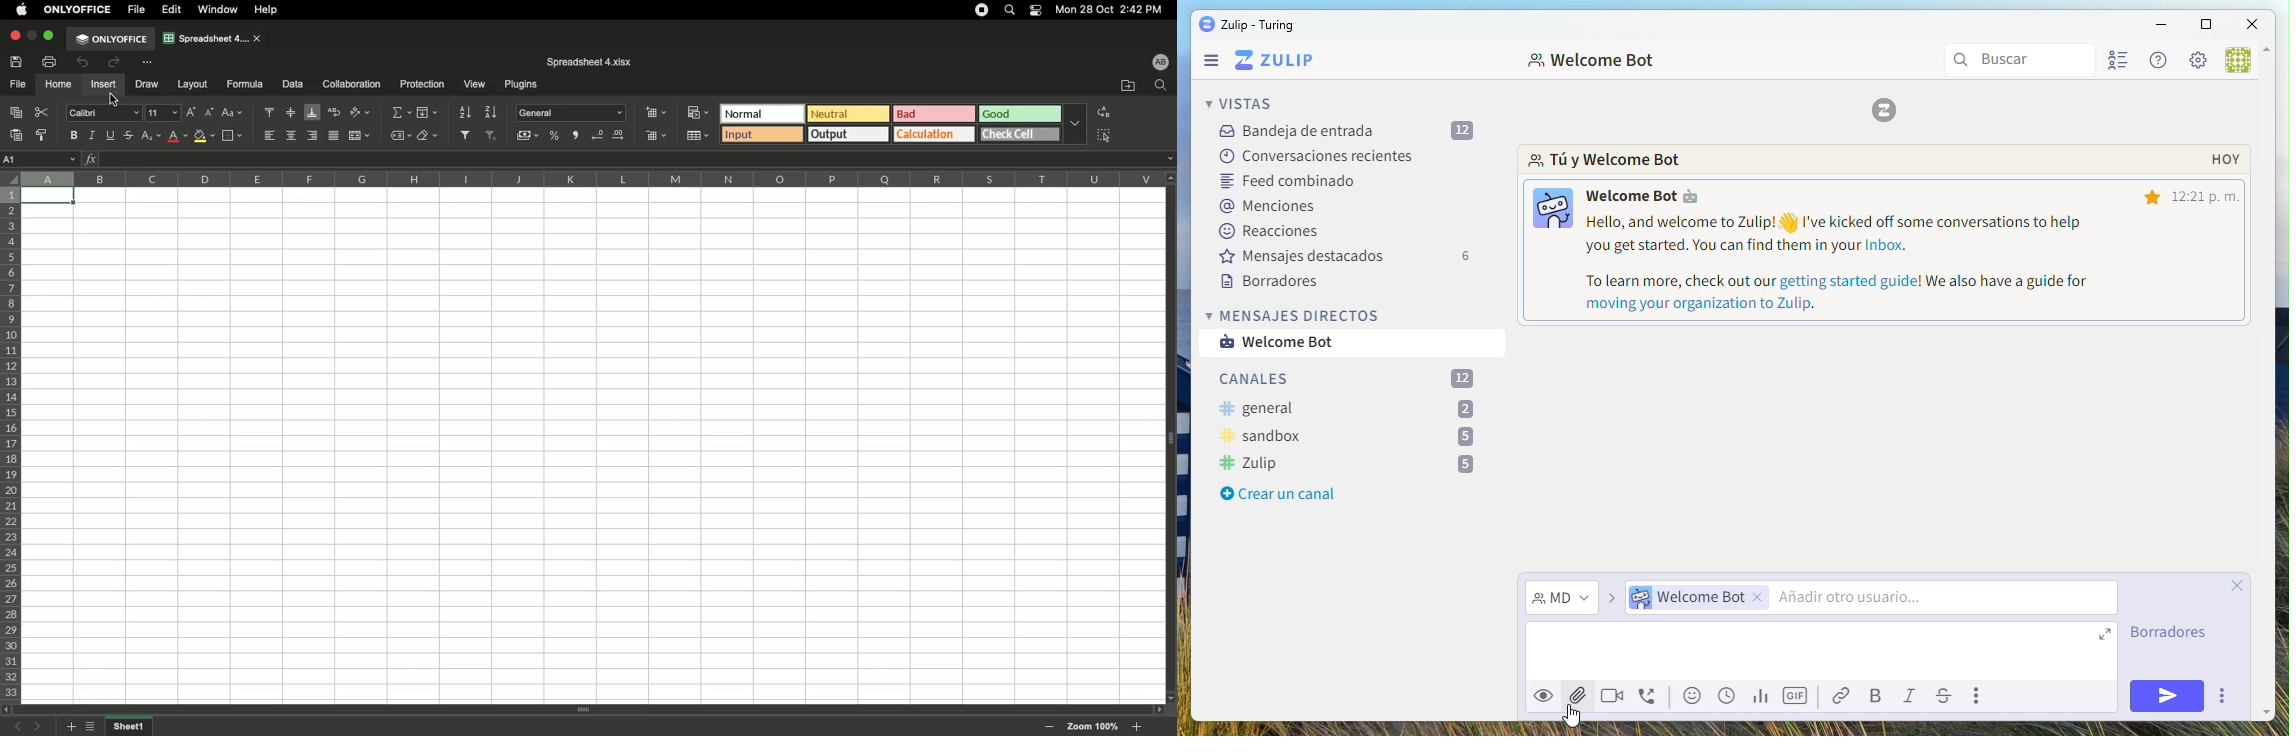 This screenshot has width=2296, height=756. I want to click on Channels, so click(1351, 379).